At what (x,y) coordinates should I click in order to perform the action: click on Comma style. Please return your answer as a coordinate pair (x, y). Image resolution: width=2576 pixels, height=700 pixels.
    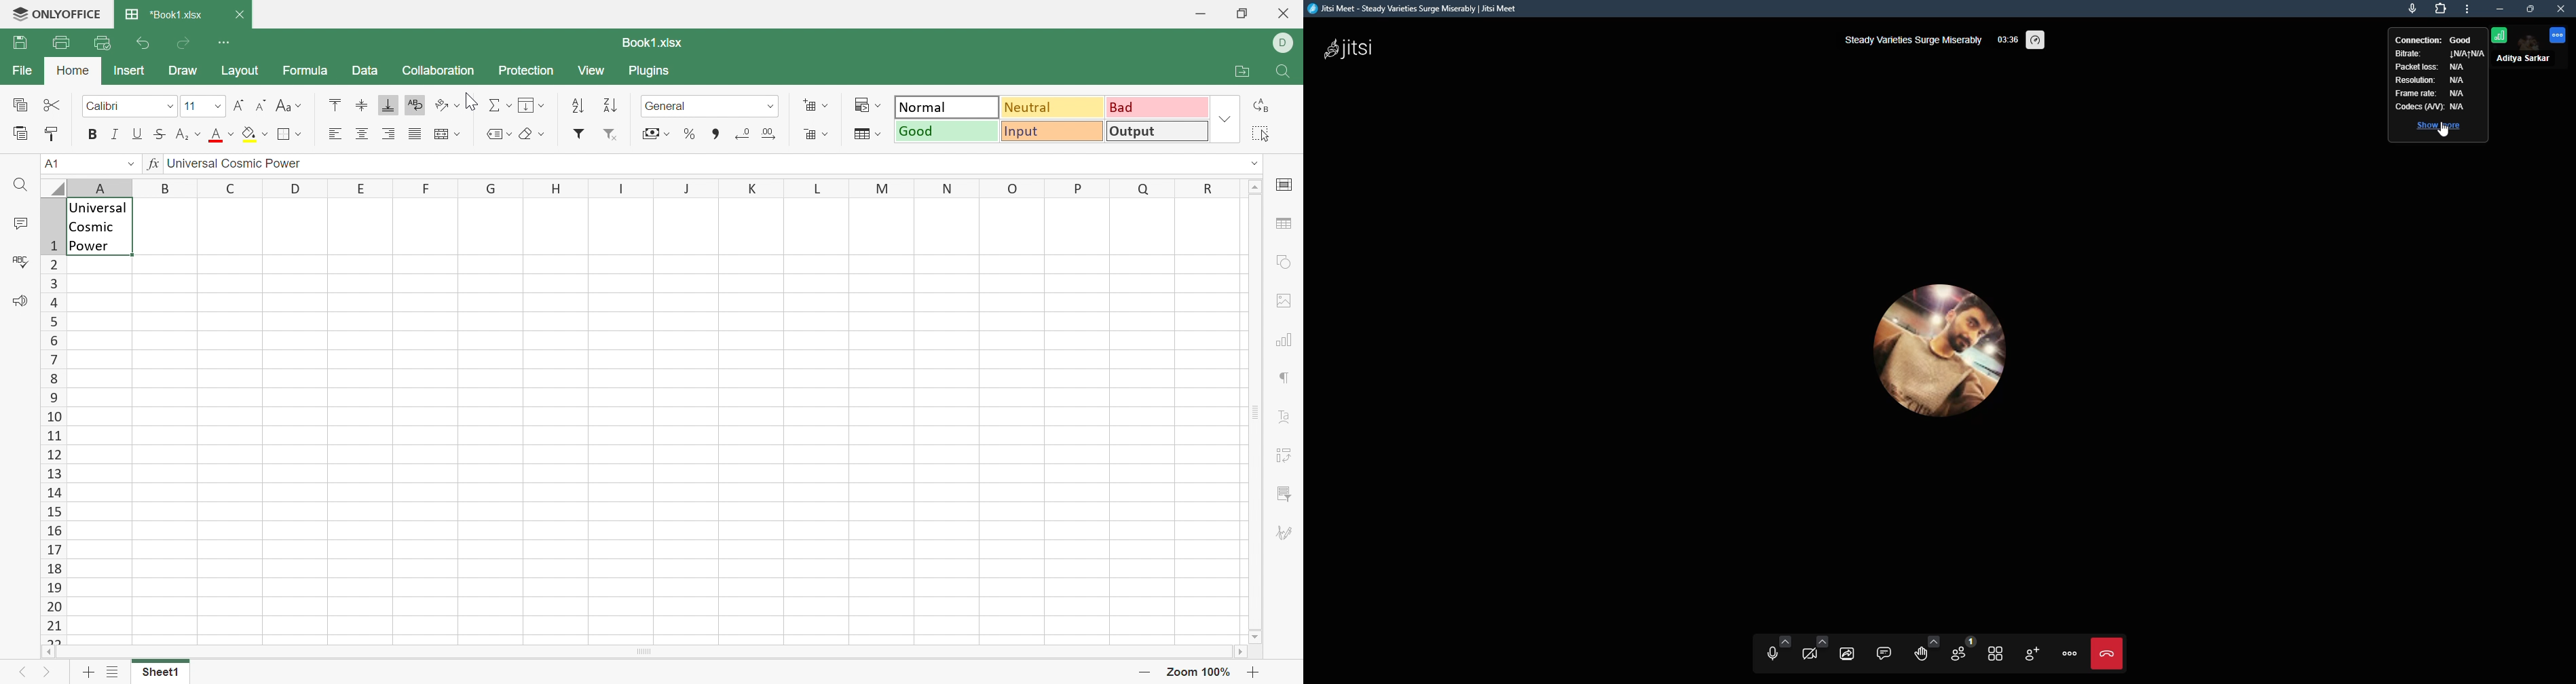
    Looking at the image, I should click on (715, 134).